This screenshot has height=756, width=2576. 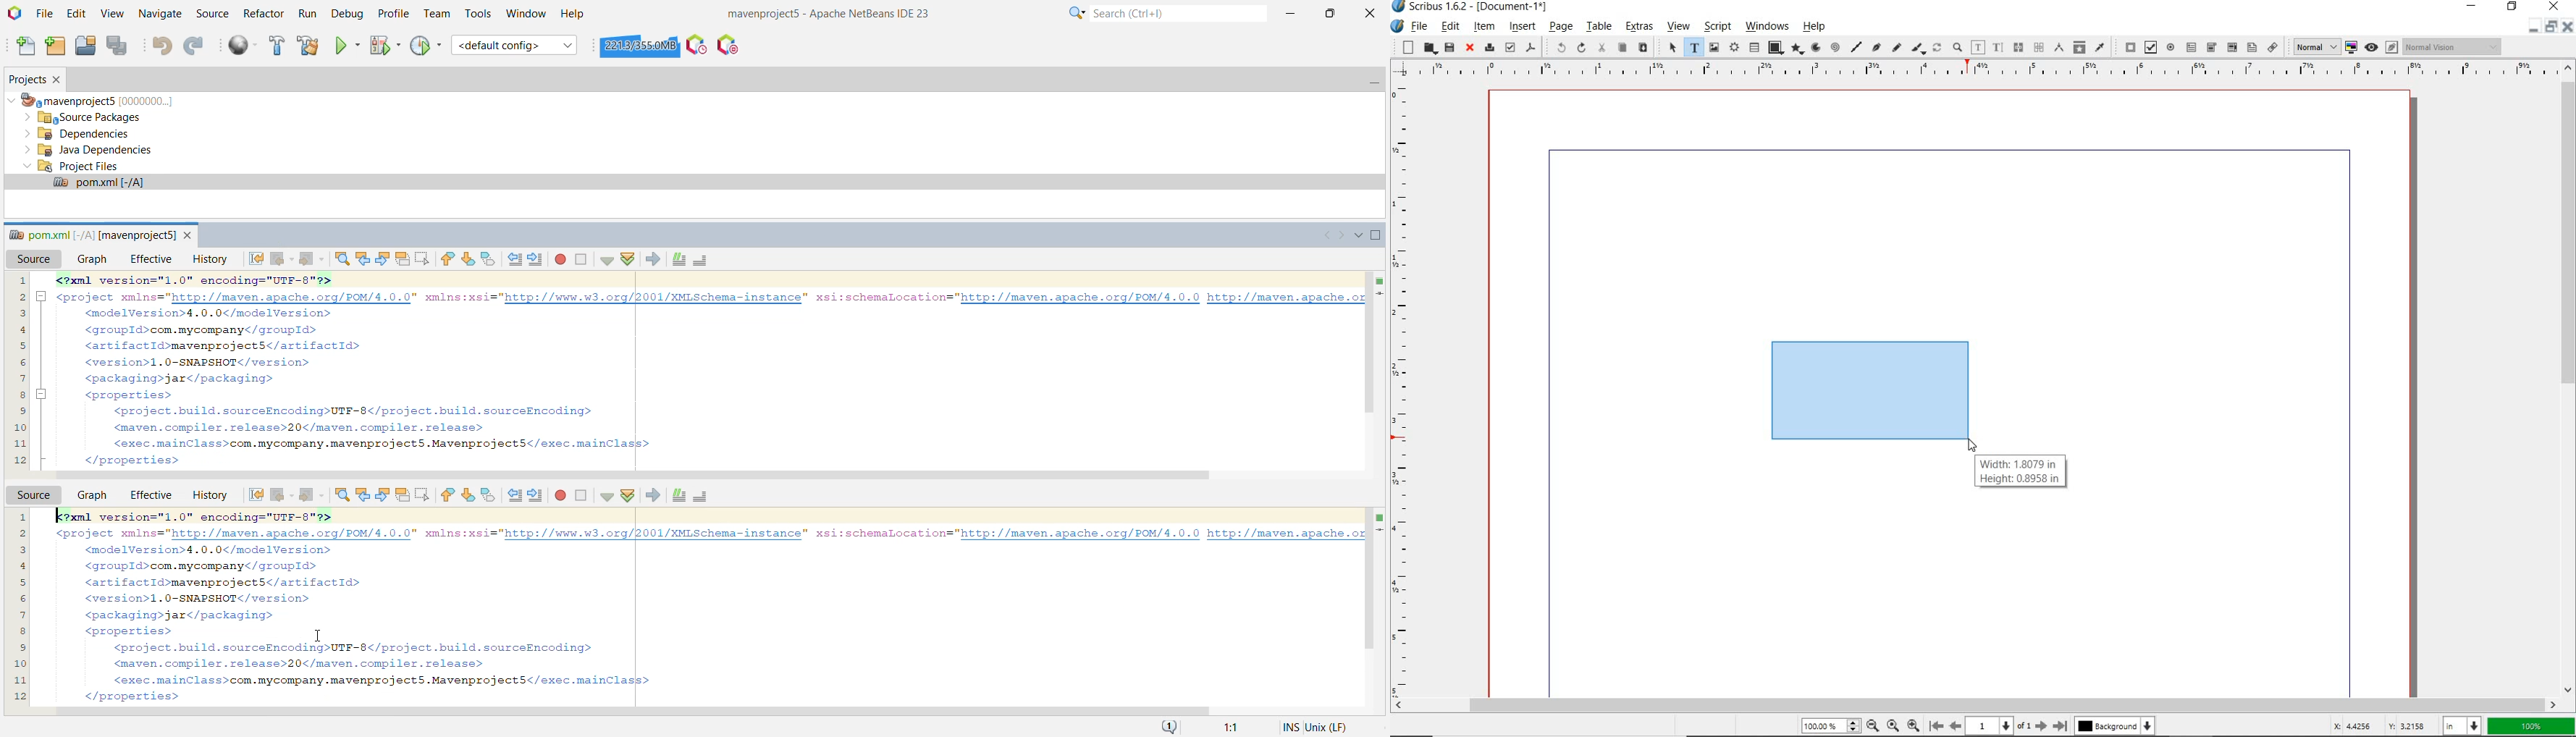 I want to click on open, so click(x=1428, y=49).